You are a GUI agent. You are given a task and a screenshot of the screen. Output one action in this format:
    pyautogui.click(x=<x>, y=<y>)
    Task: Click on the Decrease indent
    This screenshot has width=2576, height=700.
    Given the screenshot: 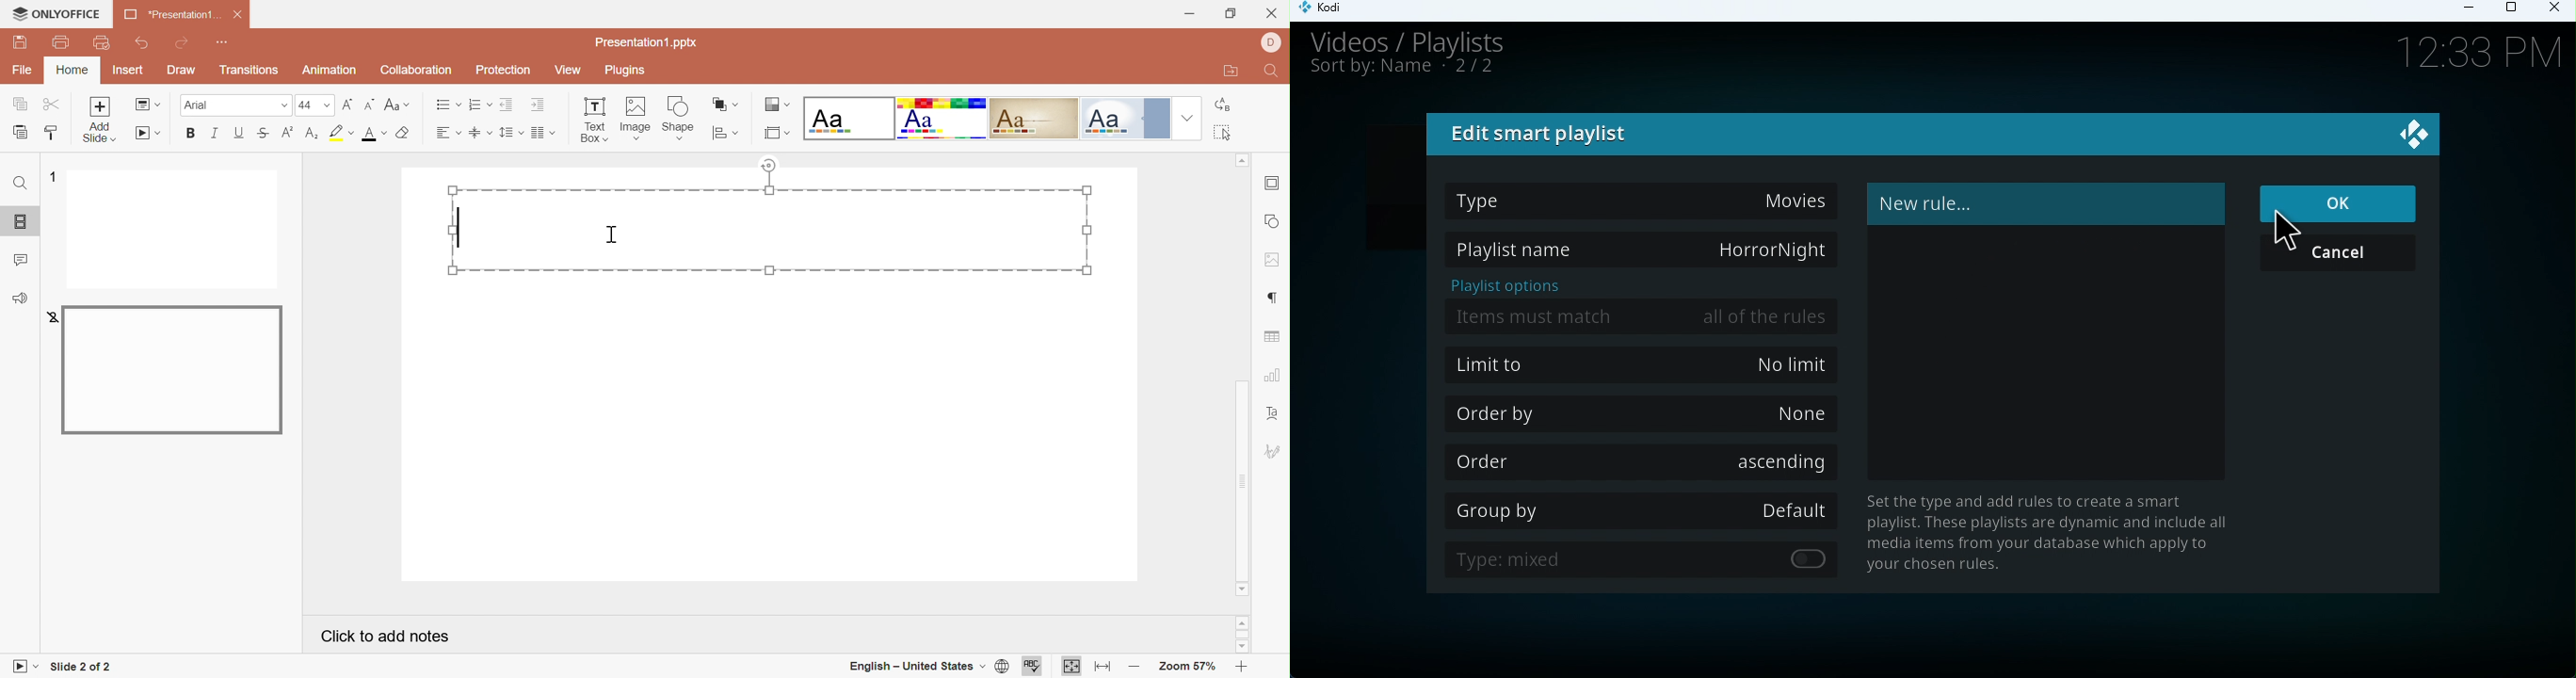 What is the action you would take?
    pyautogui.click(x=507, y=104)
    